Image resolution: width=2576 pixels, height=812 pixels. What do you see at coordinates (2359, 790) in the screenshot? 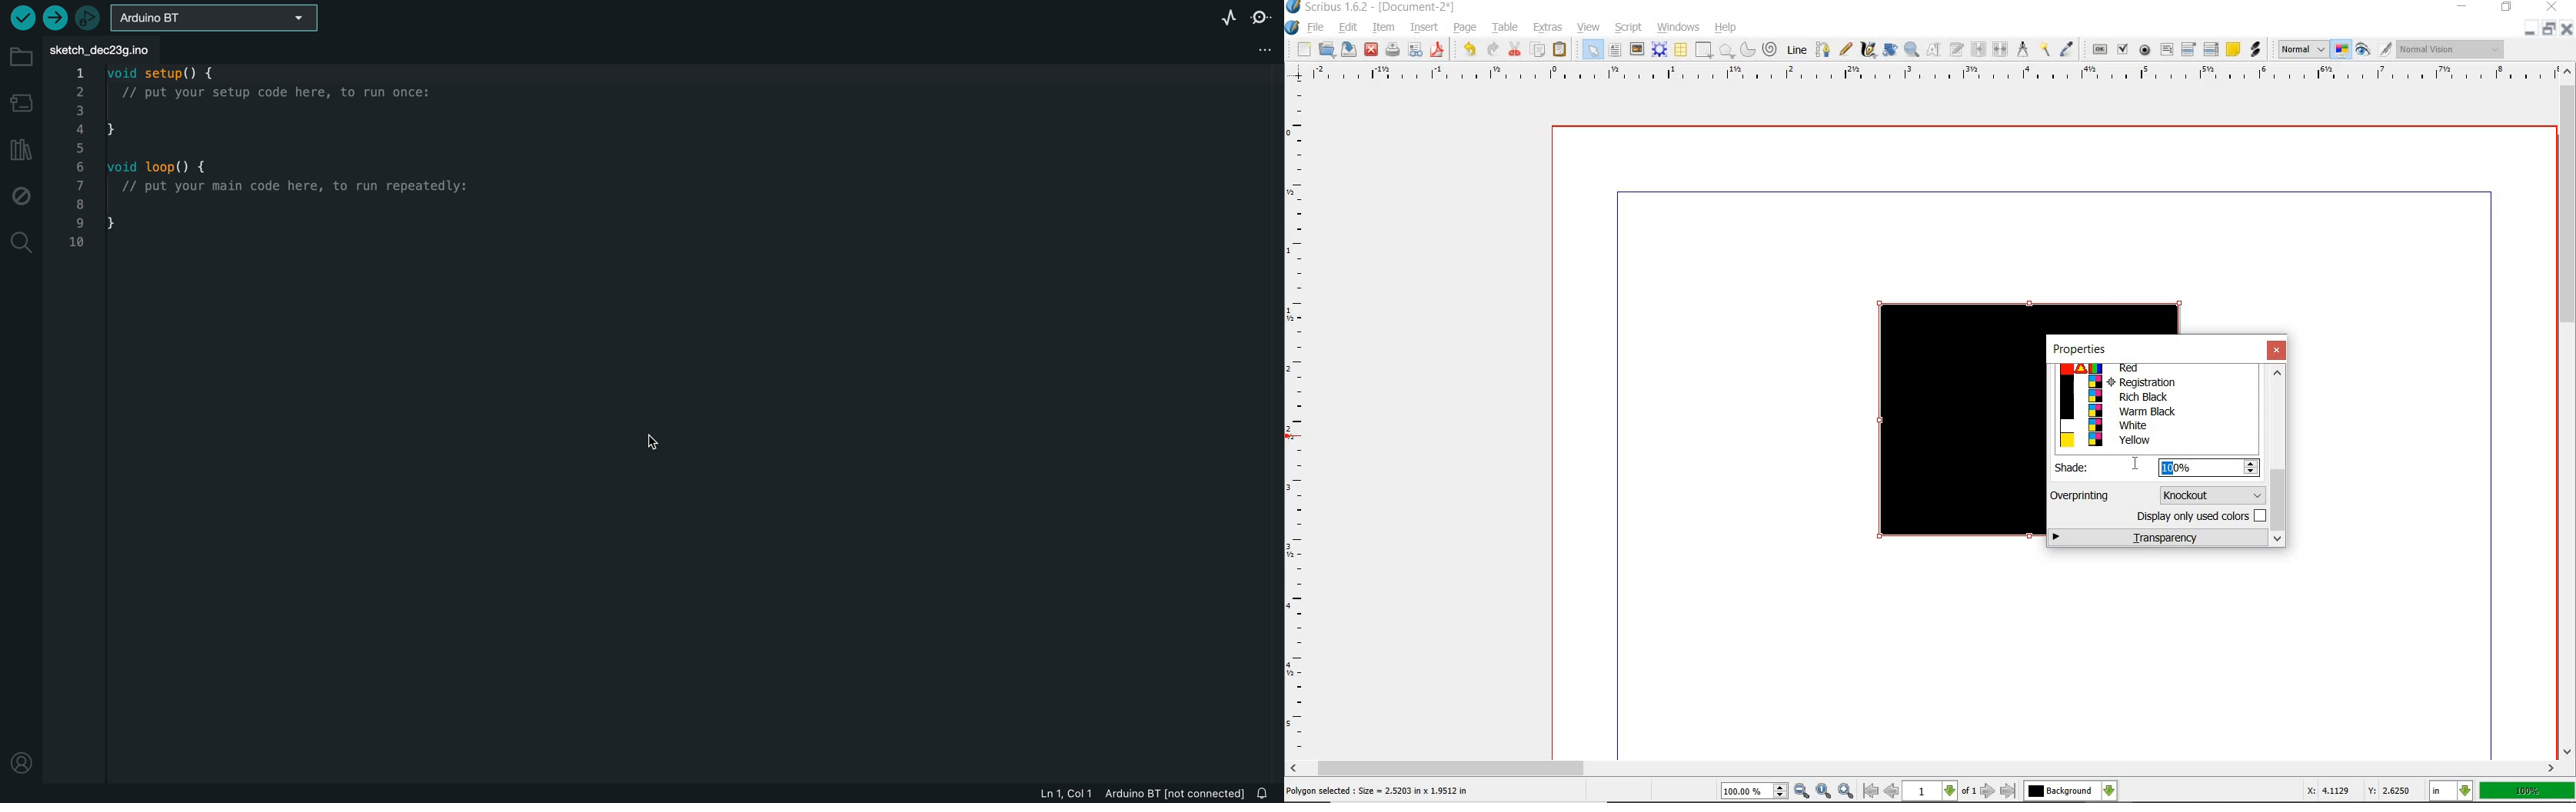
I see `X: 4.1129 Y: 2.6250` at bounding box center [2359, 790].